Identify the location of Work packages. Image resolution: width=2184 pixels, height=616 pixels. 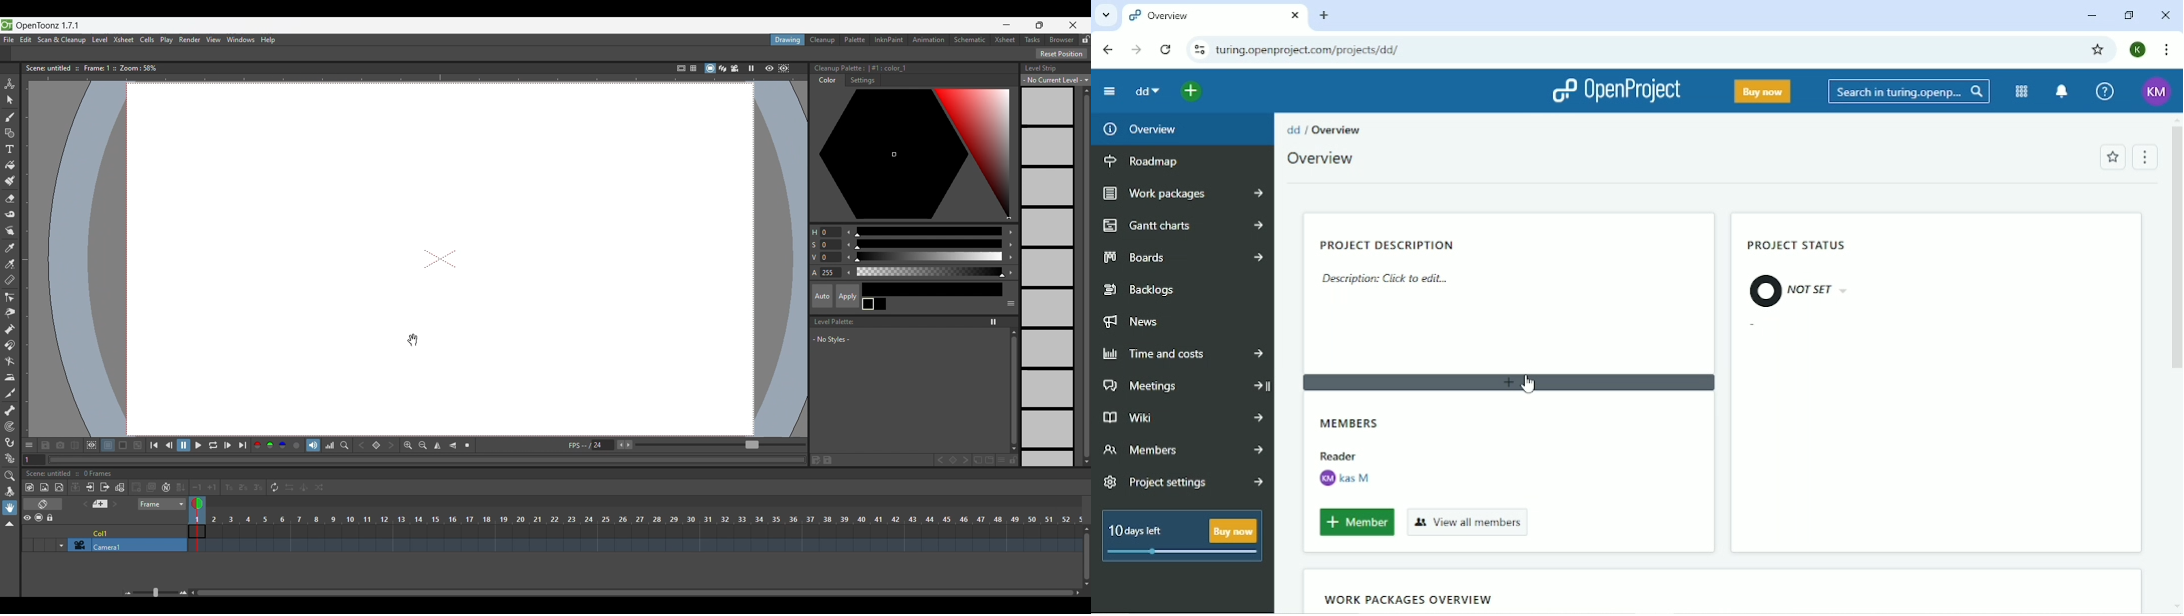
(1180, 194).